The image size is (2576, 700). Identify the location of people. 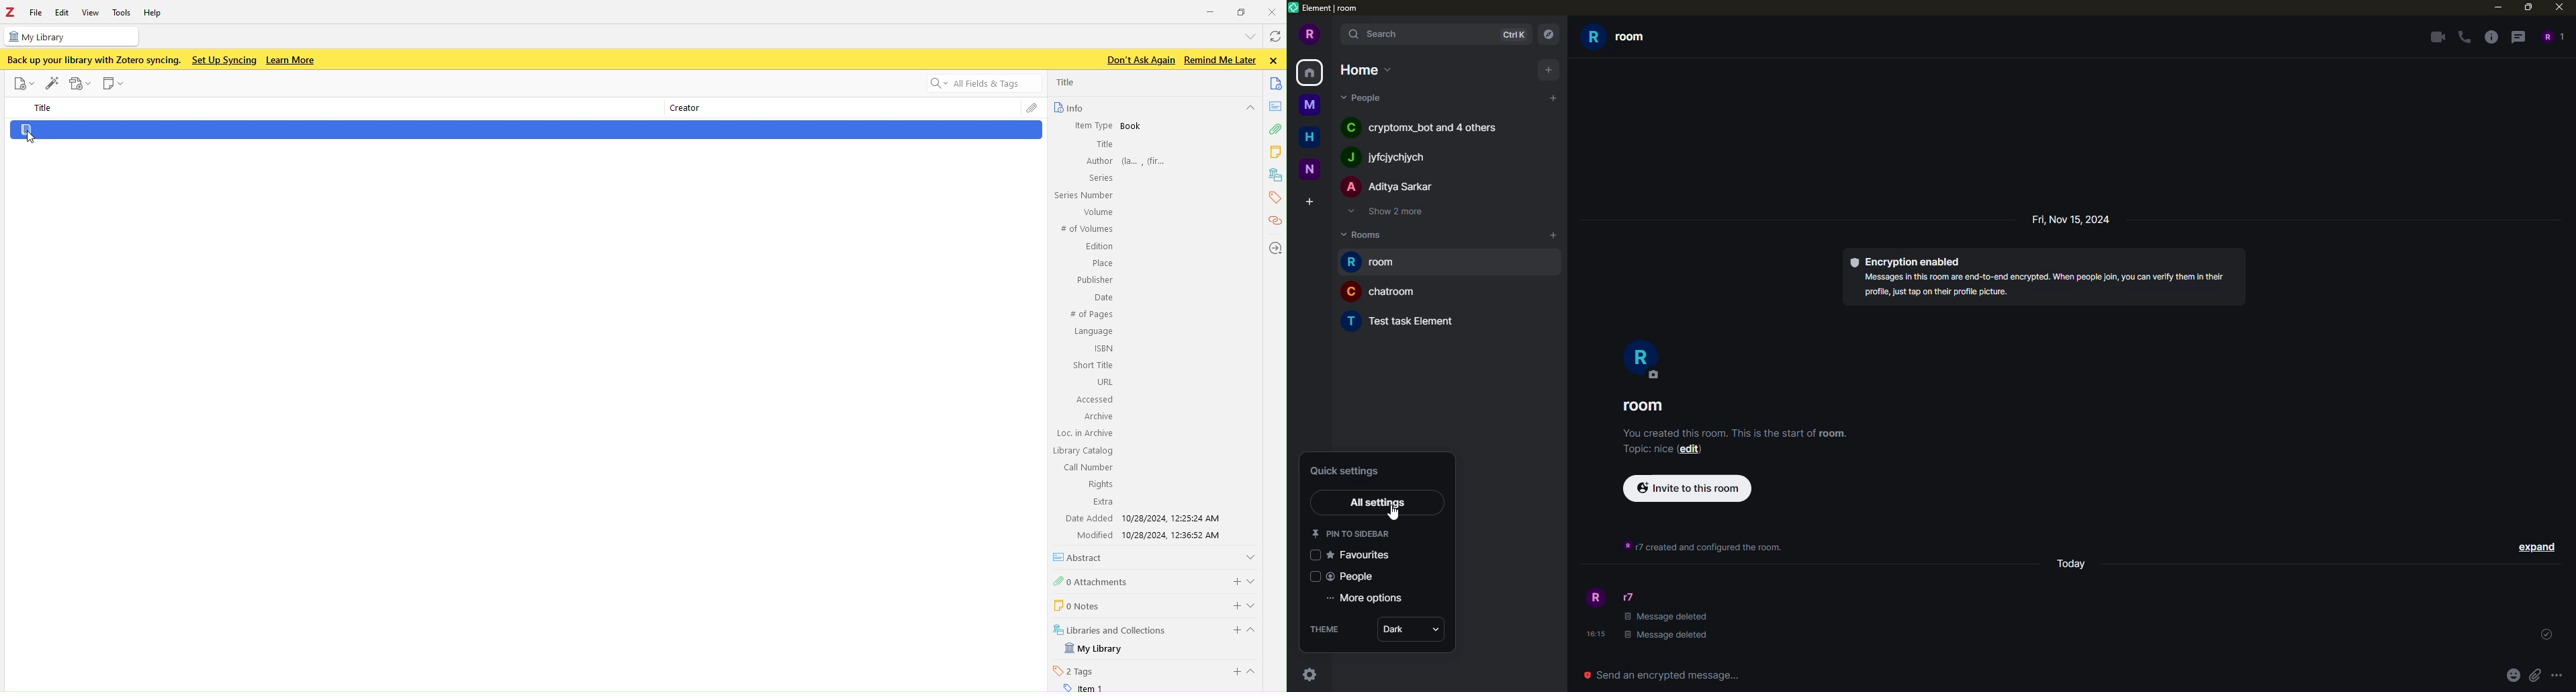
(1426, 126).